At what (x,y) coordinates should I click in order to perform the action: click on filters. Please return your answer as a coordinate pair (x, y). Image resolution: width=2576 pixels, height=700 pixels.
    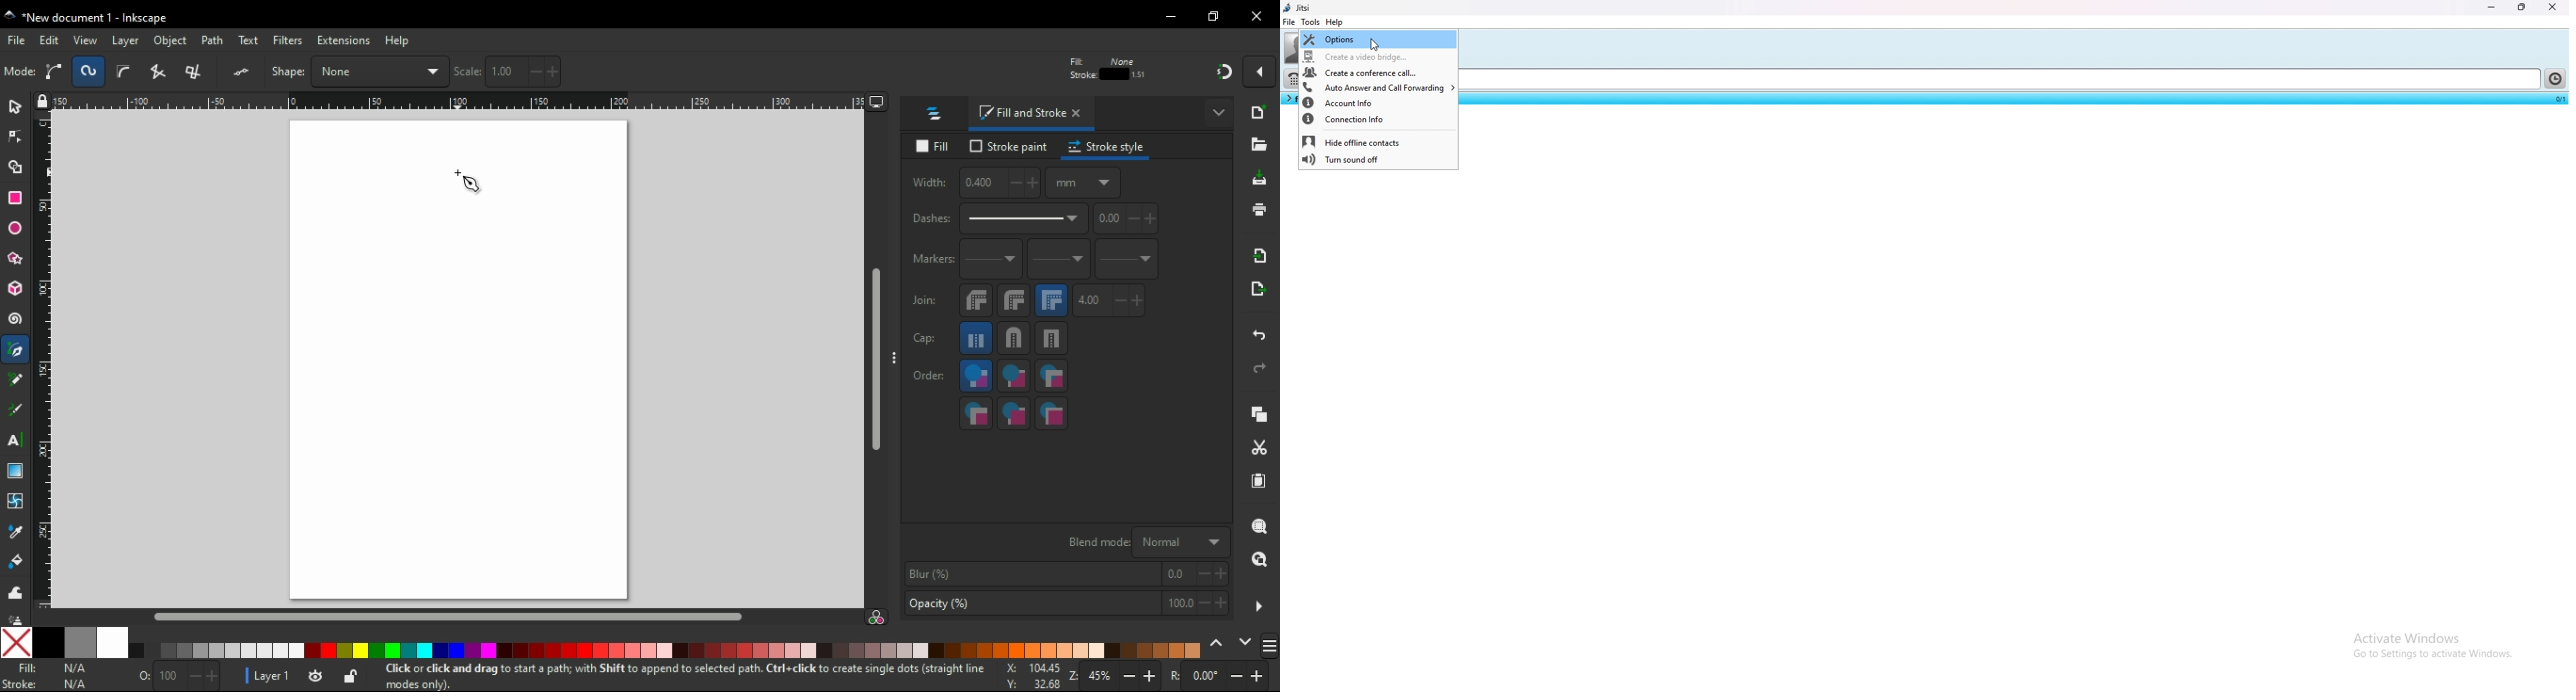
    Looking at the image, I should click on (289, 42).